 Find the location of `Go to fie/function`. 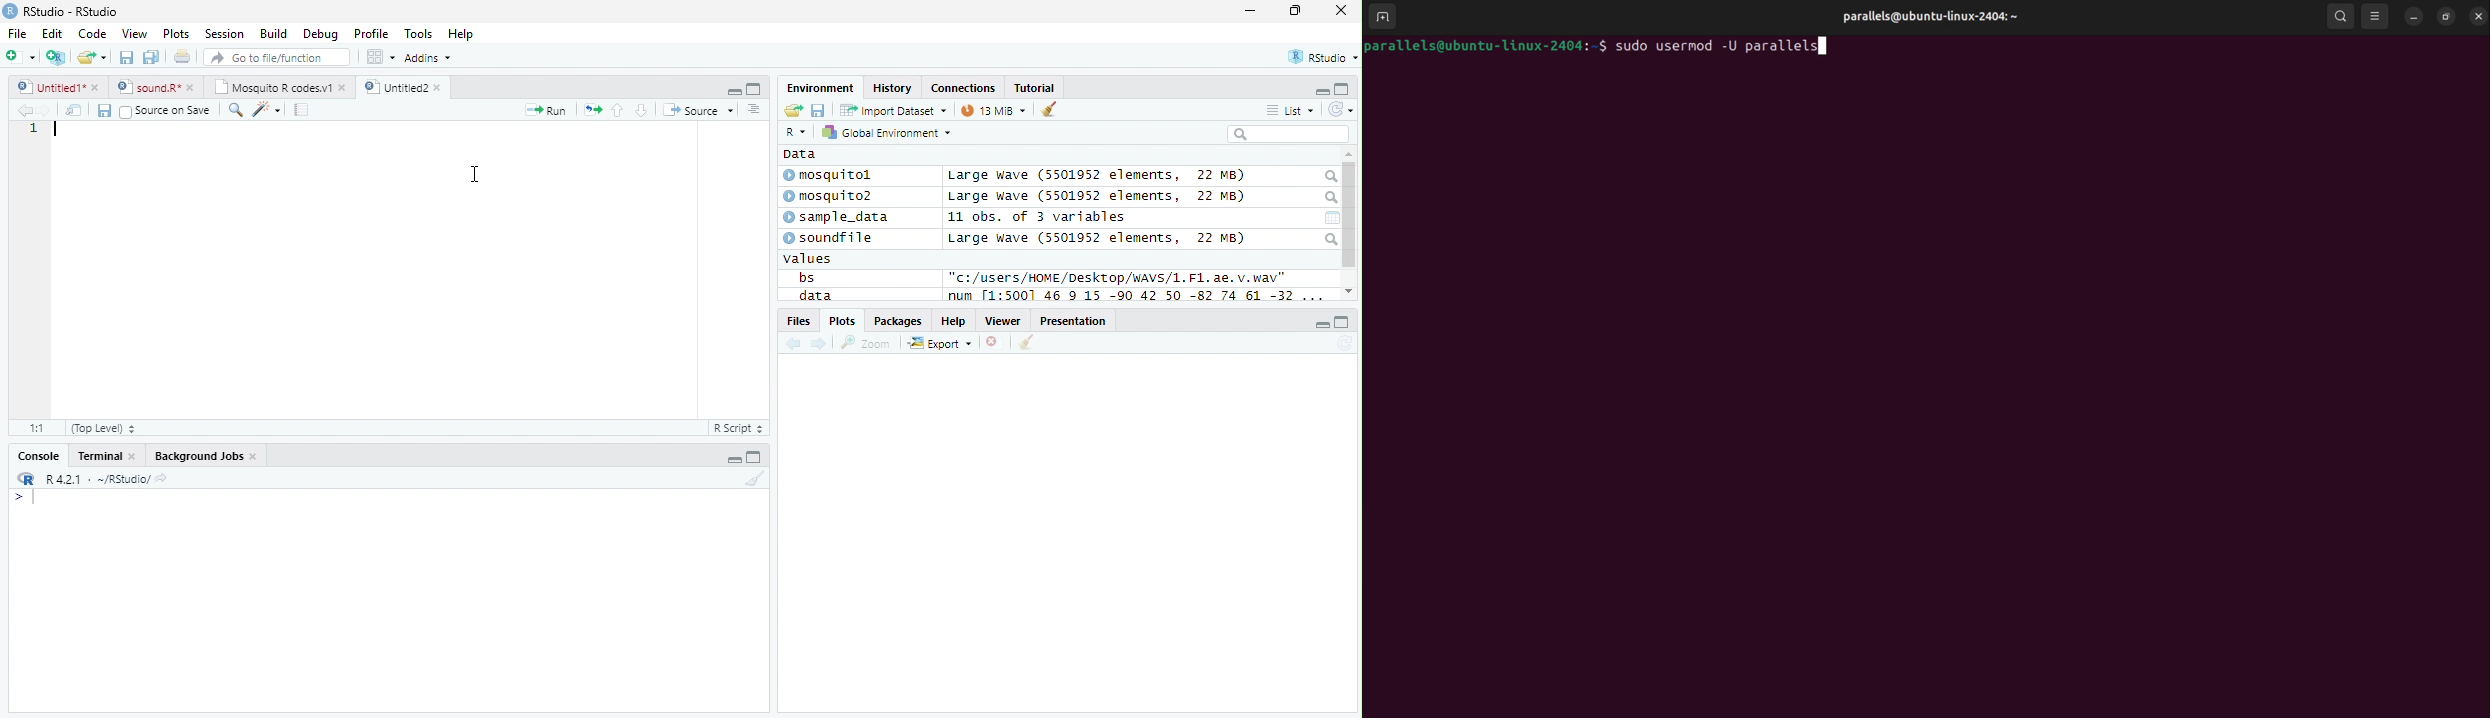

Go to fie/function is located at coordinates (277, 57).